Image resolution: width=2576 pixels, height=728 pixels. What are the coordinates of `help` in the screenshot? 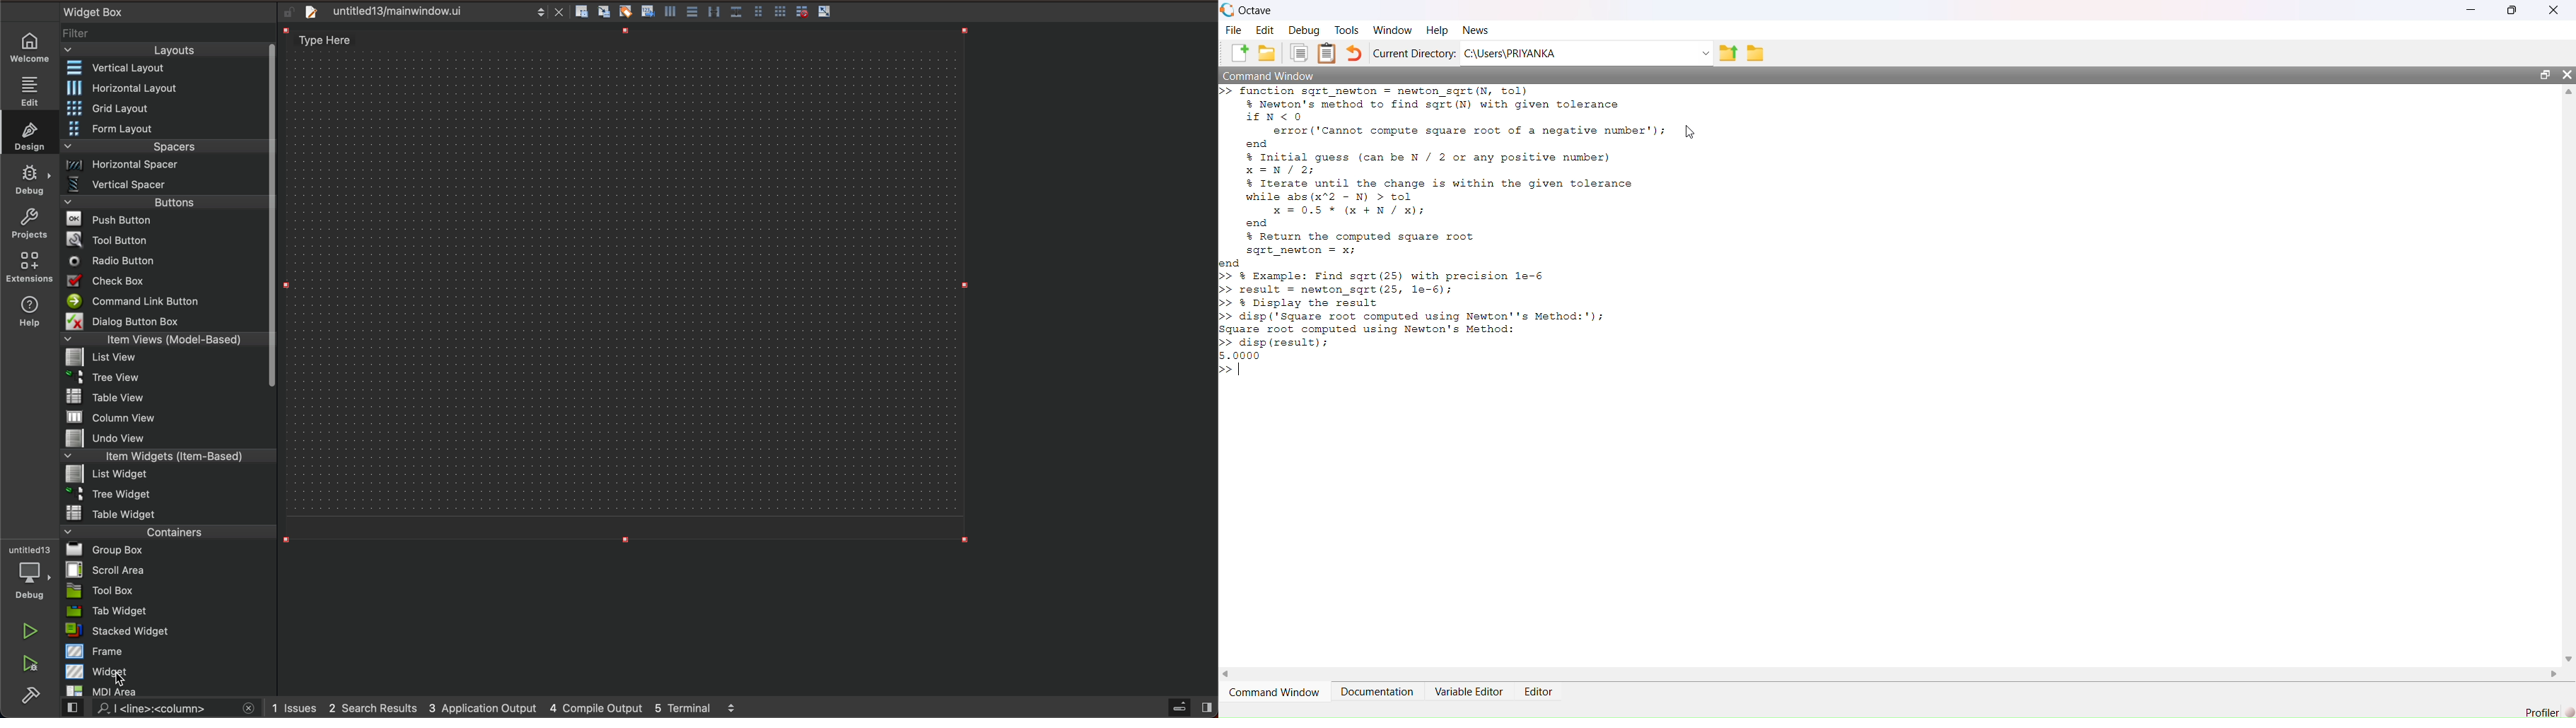 It's located at (28, 315).